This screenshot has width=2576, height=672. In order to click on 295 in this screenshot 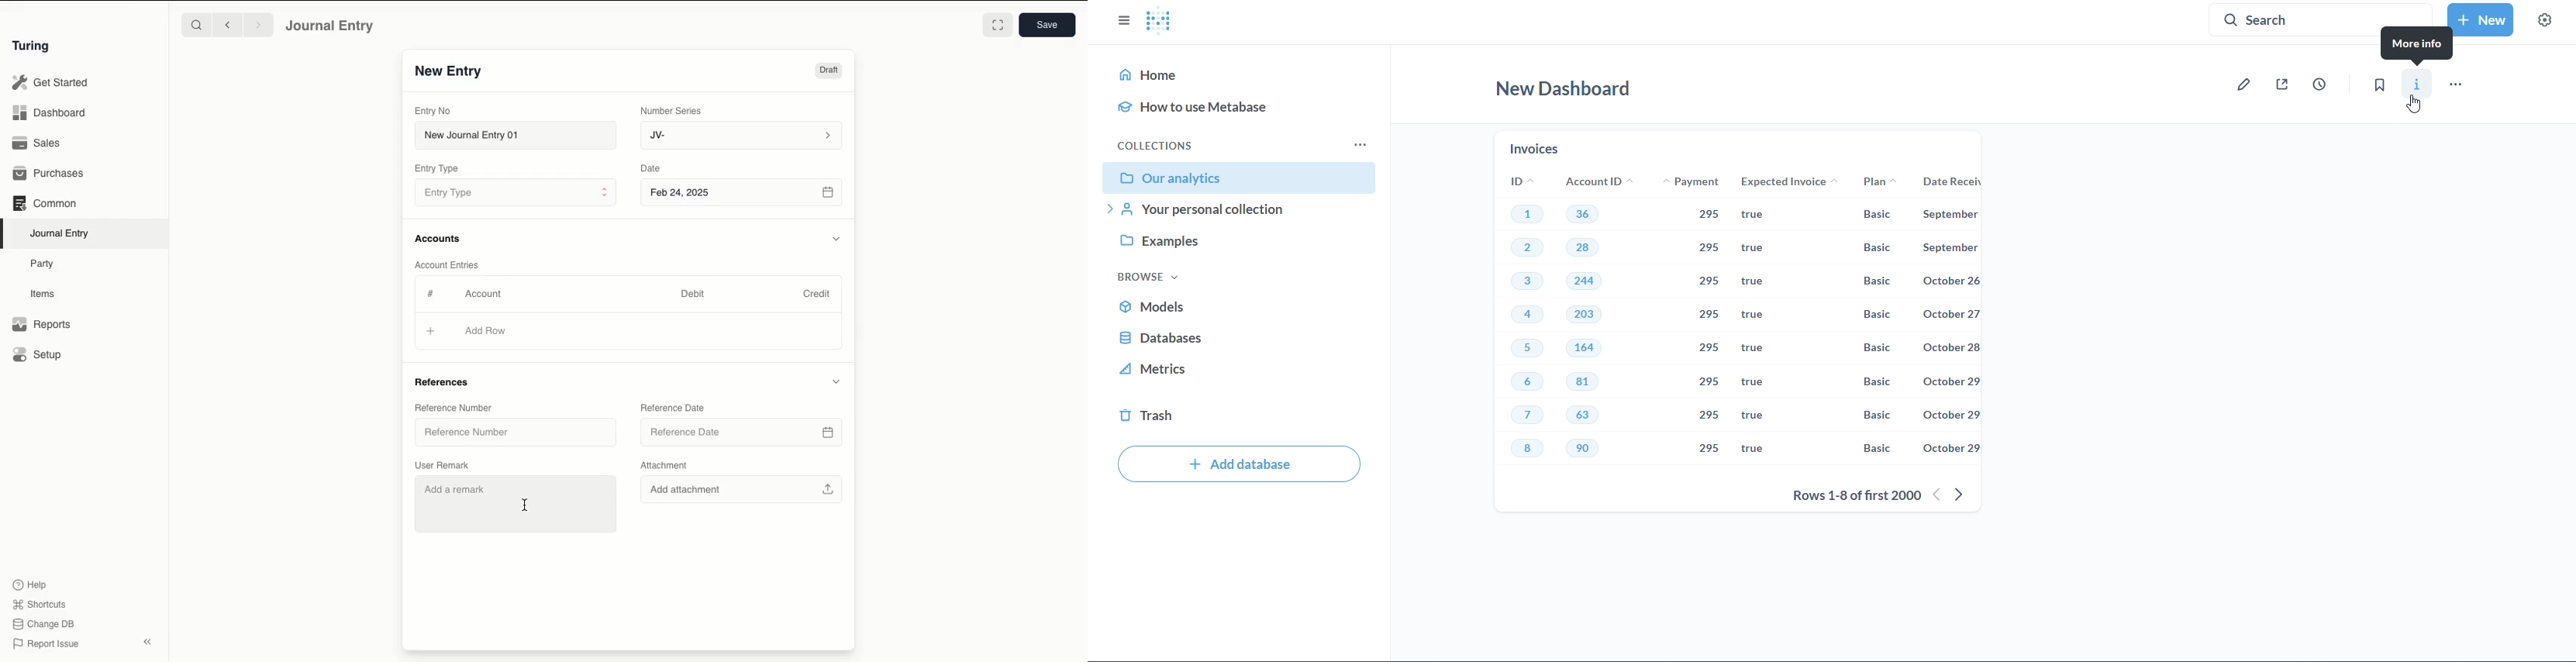, I will do `click(1710, 280)`.